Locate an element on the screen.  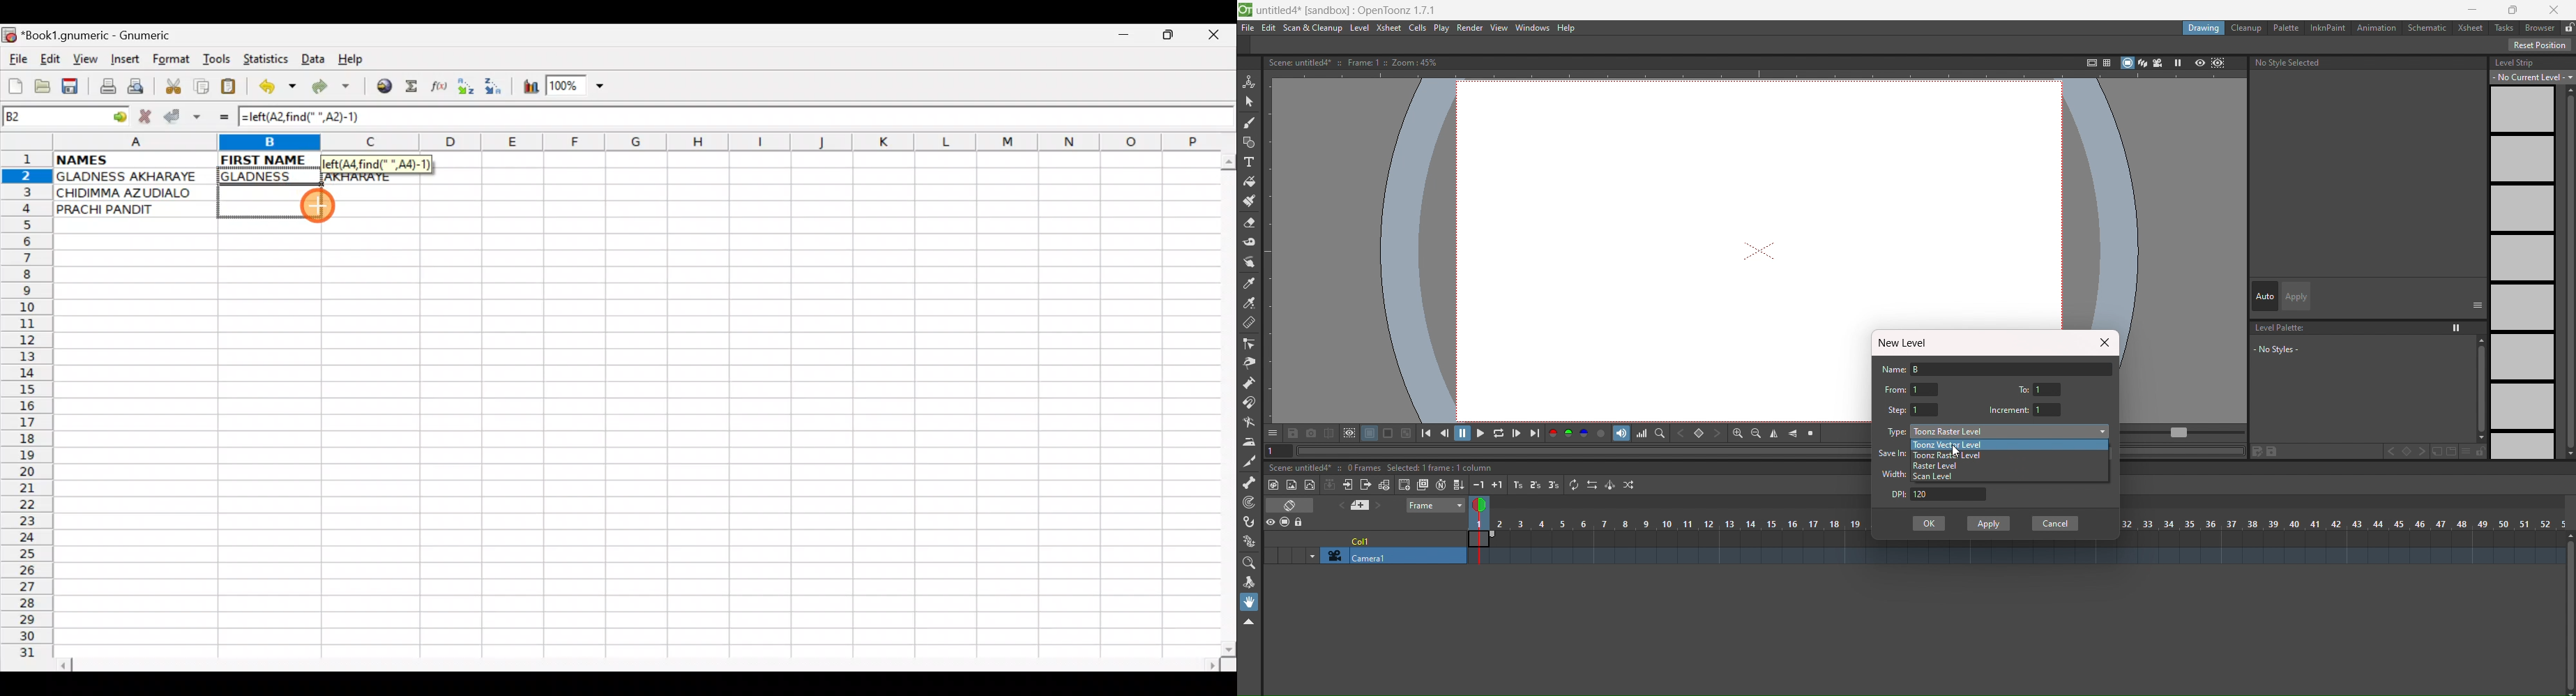
reverse is located at coordinates (1591, 484).